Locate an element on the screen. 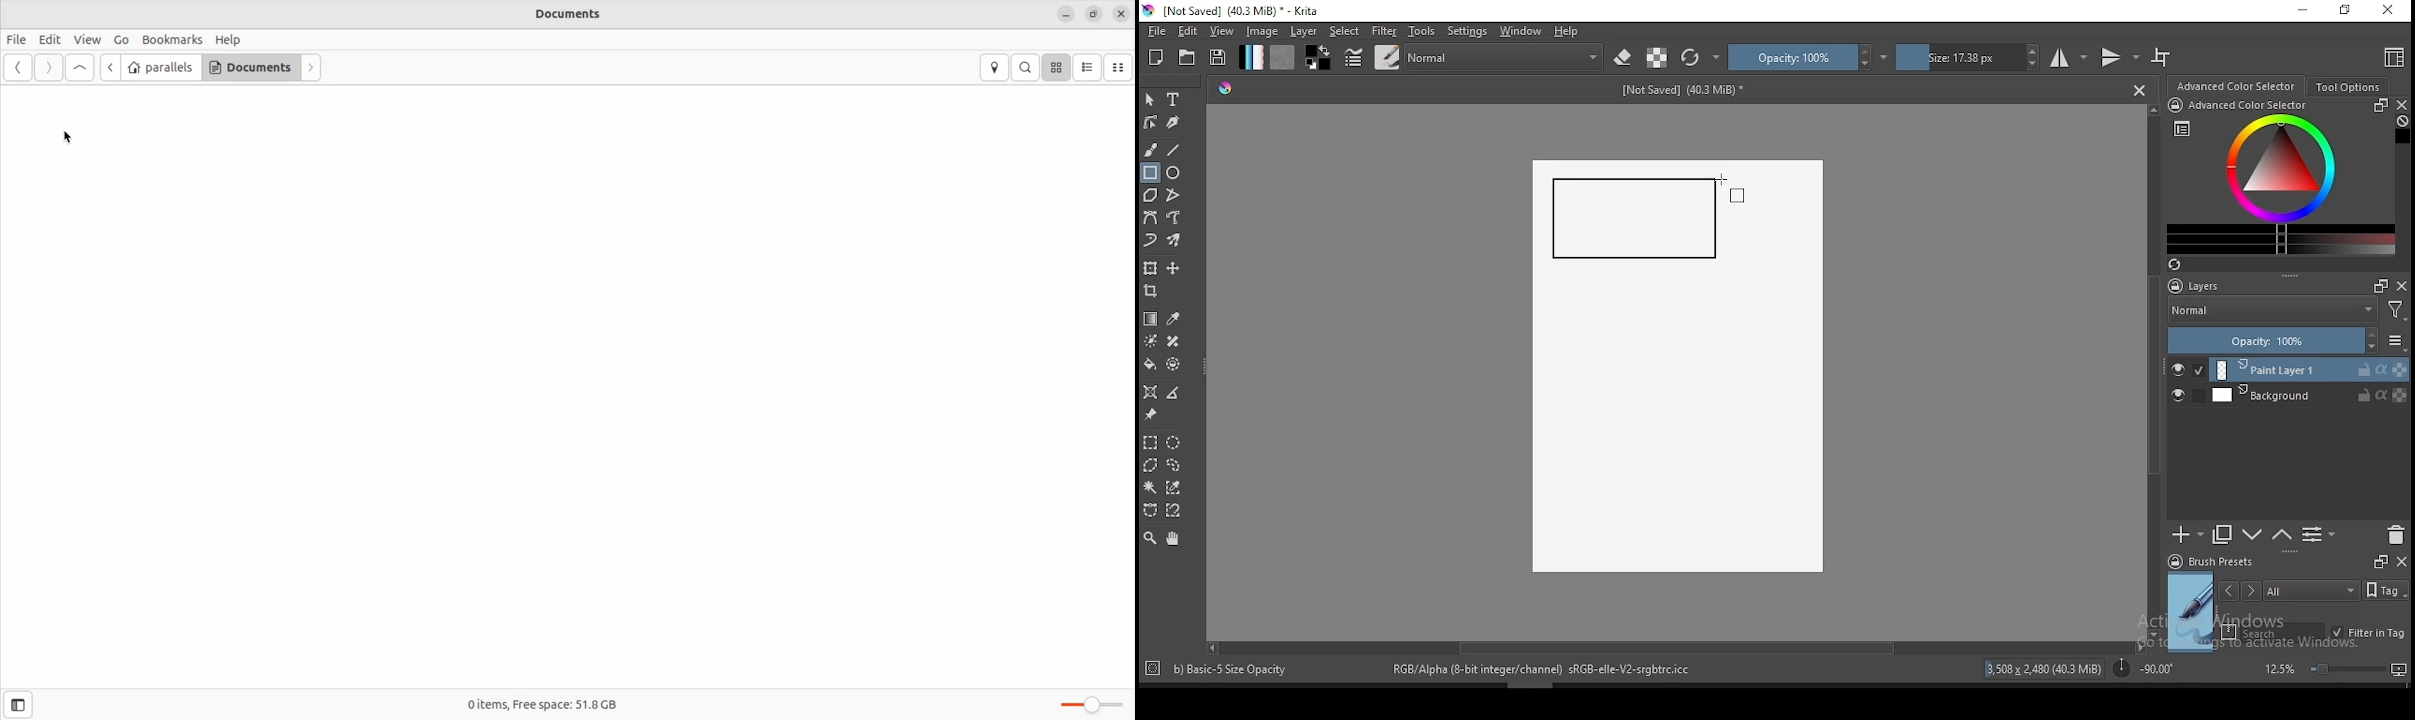  search is located at coordinates (2273, 632).